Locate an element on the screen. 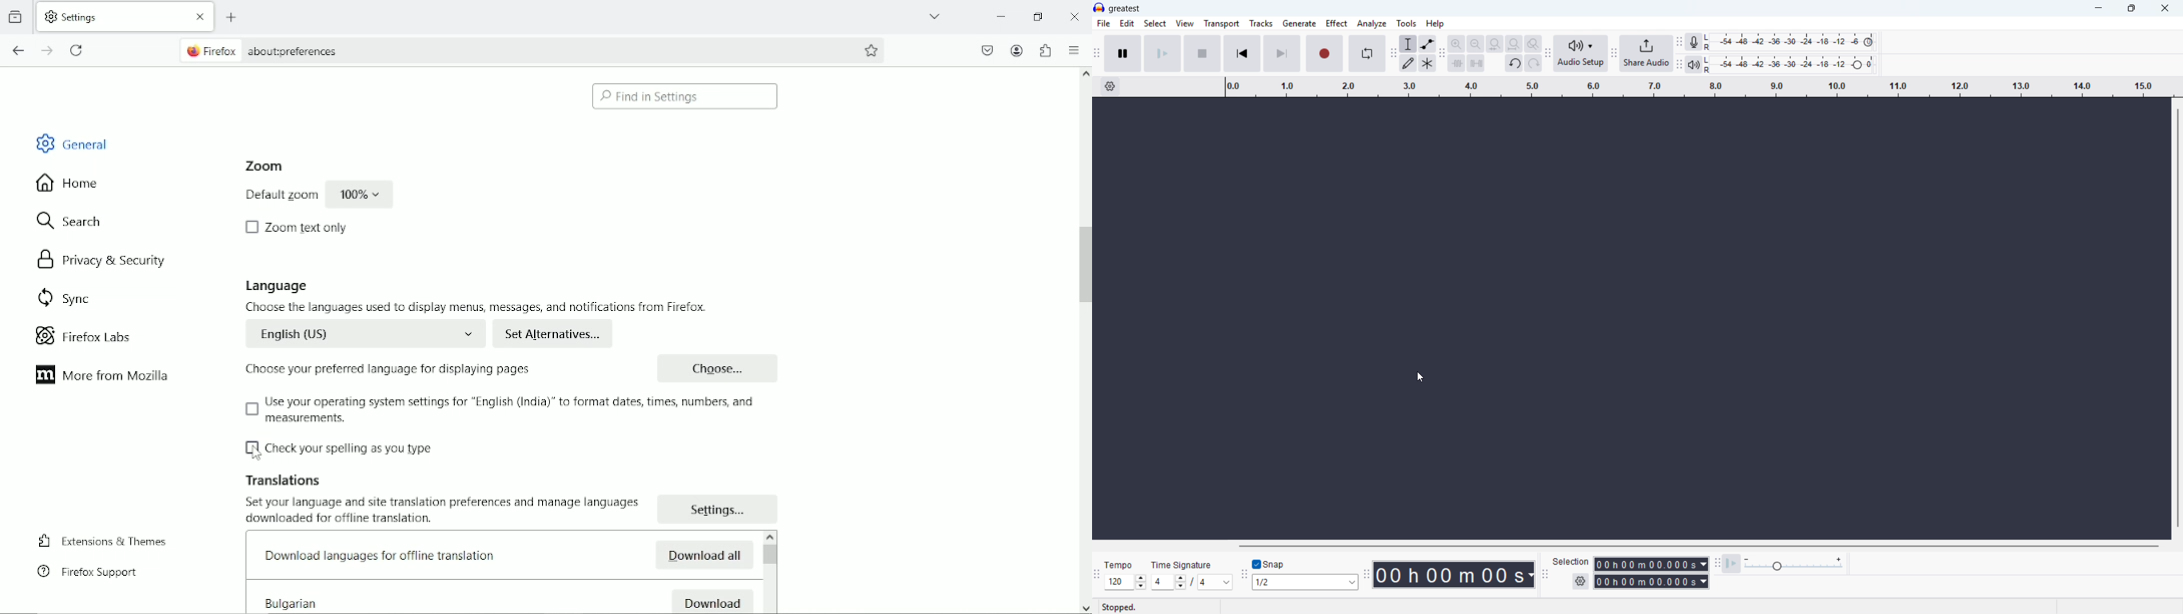 The height and width of the screenshot is (616, 2184). Firefox labs is located at coordinates (83, 335).